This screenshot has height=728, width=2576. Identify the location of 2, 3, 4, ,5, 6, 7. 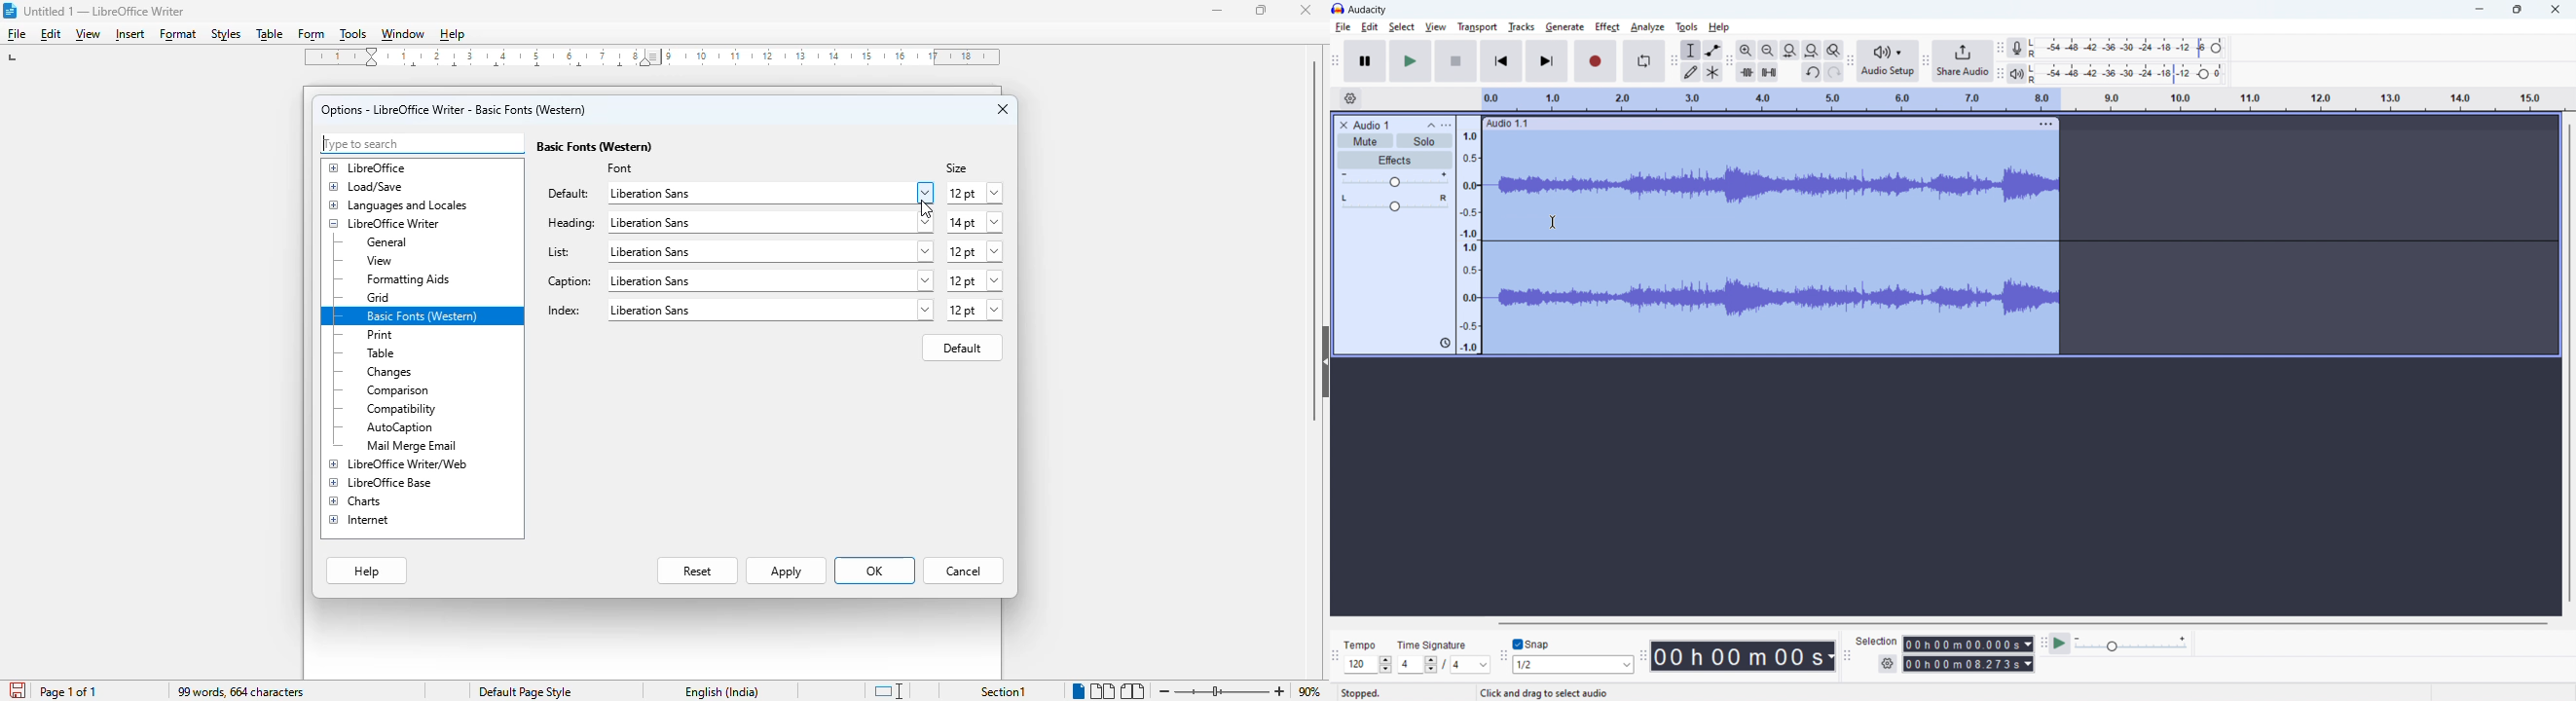
(515, 53).